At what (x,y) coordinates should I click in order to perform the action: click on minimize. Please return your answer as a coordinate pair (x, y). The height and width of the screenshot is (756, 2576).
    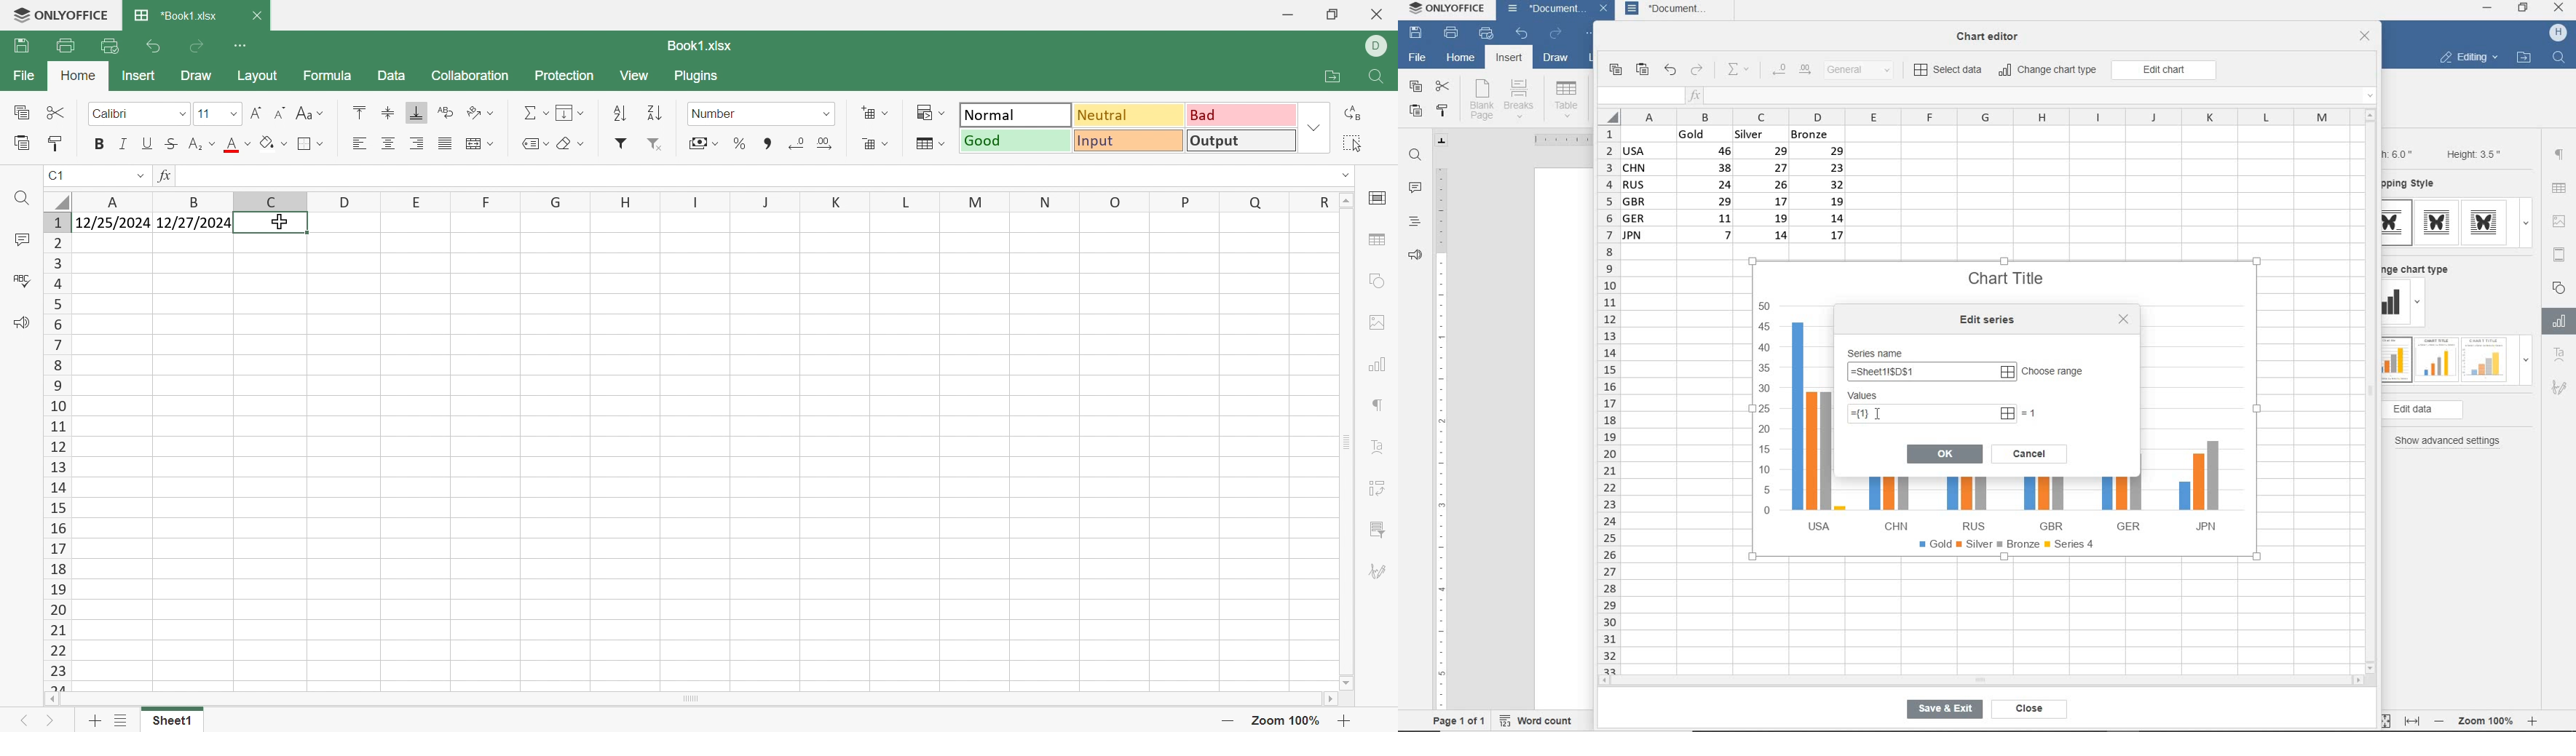
    Looking at the image, I should click on (2488, 8).